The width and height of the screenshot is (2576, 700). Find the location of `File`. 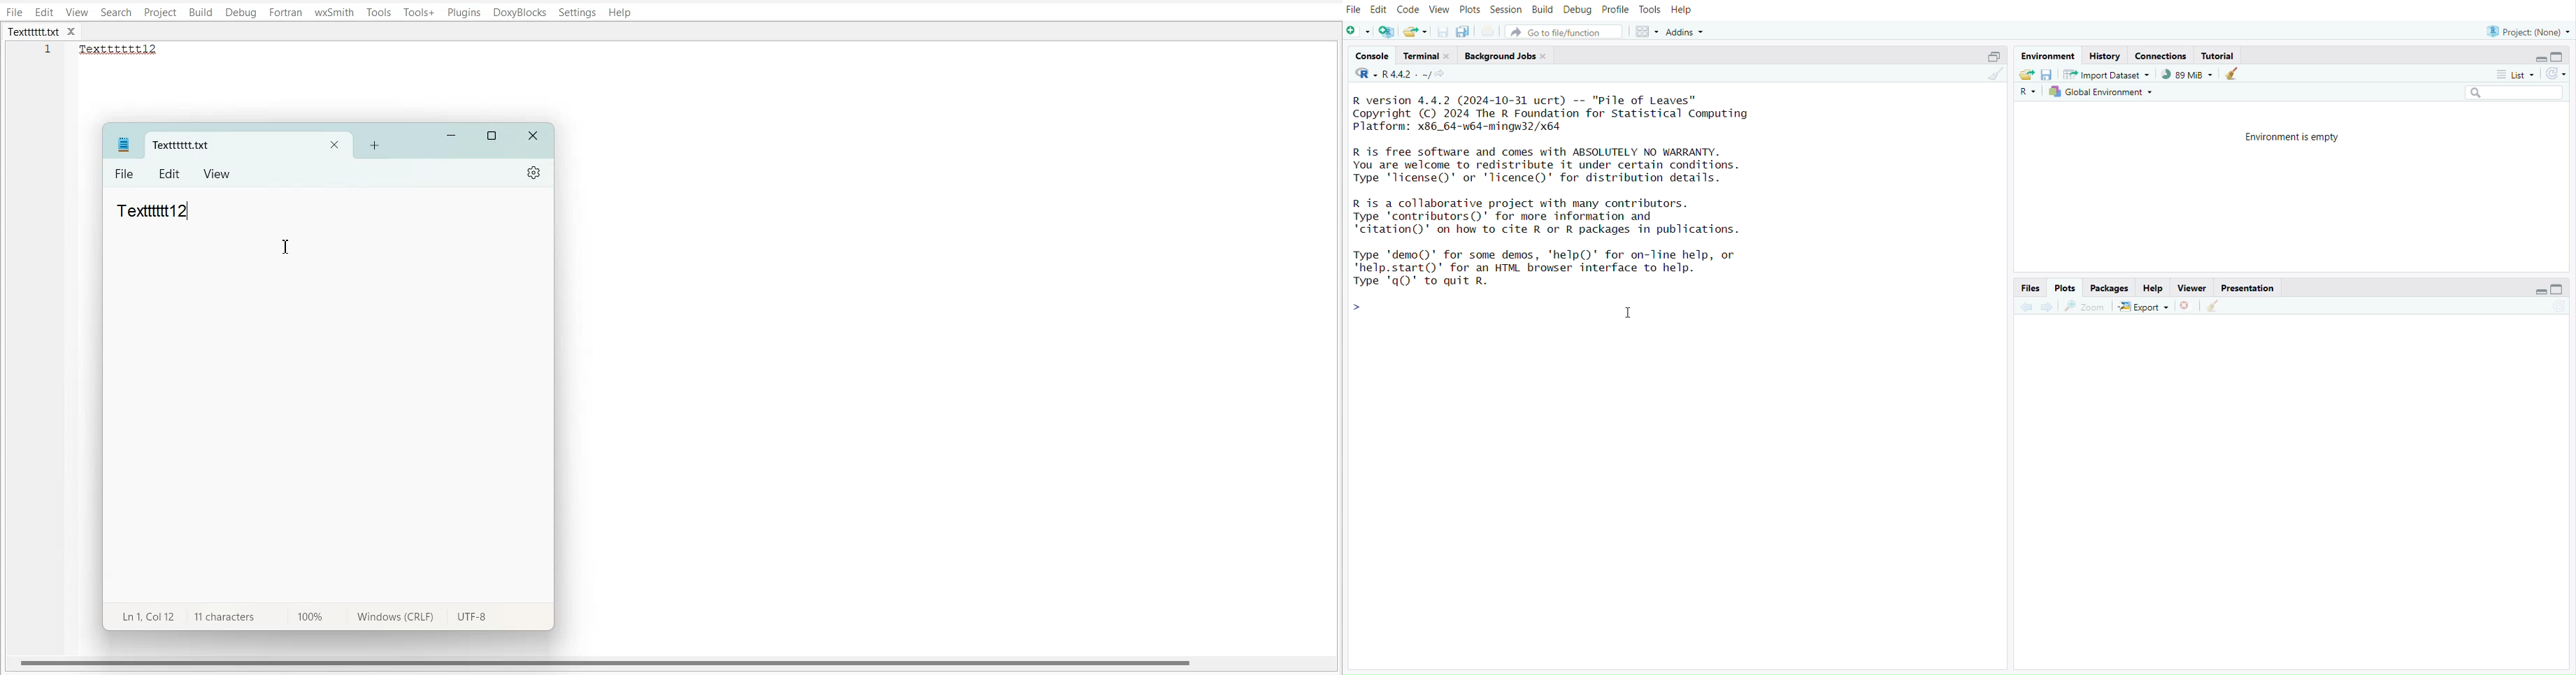

File is located at coordinates (1355, 10).